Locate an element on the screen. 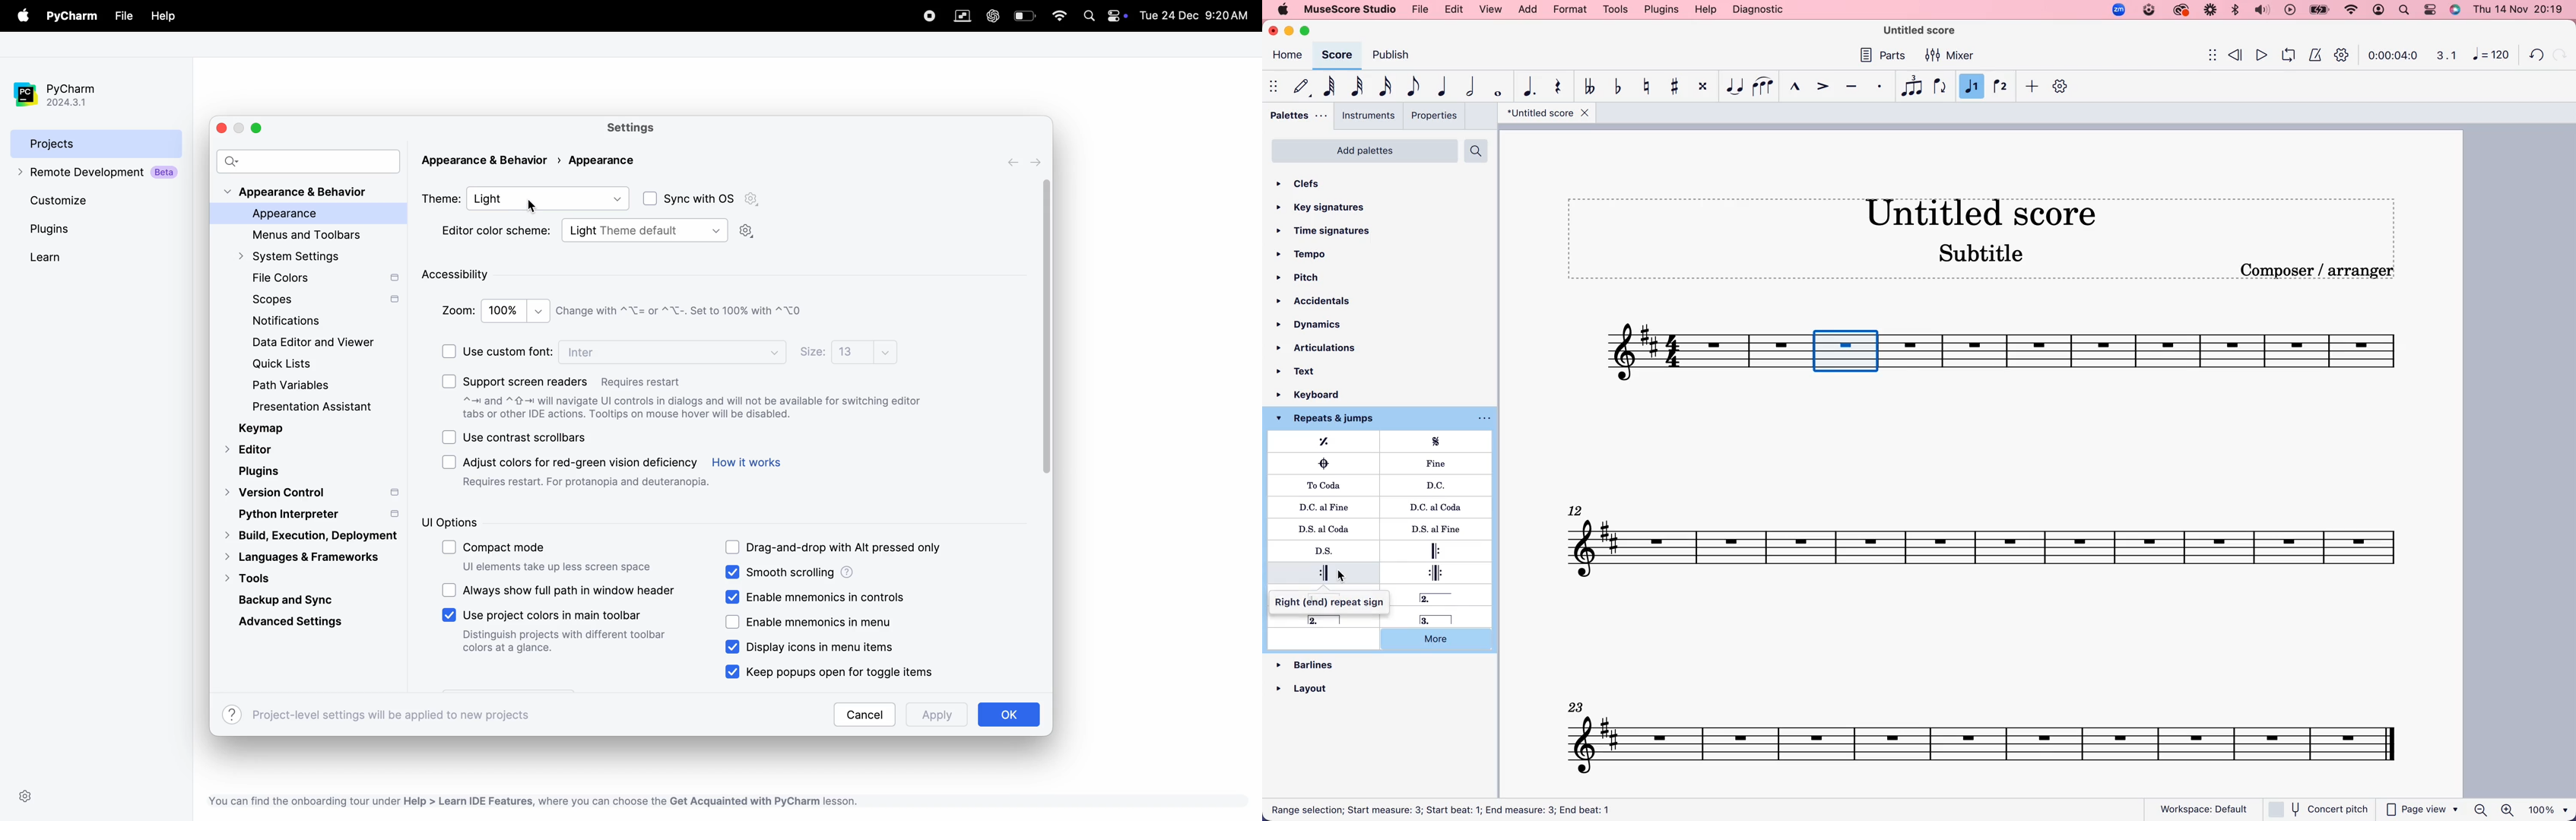 The image size is (2576, 840). default is located at coordinates (1300, 87).